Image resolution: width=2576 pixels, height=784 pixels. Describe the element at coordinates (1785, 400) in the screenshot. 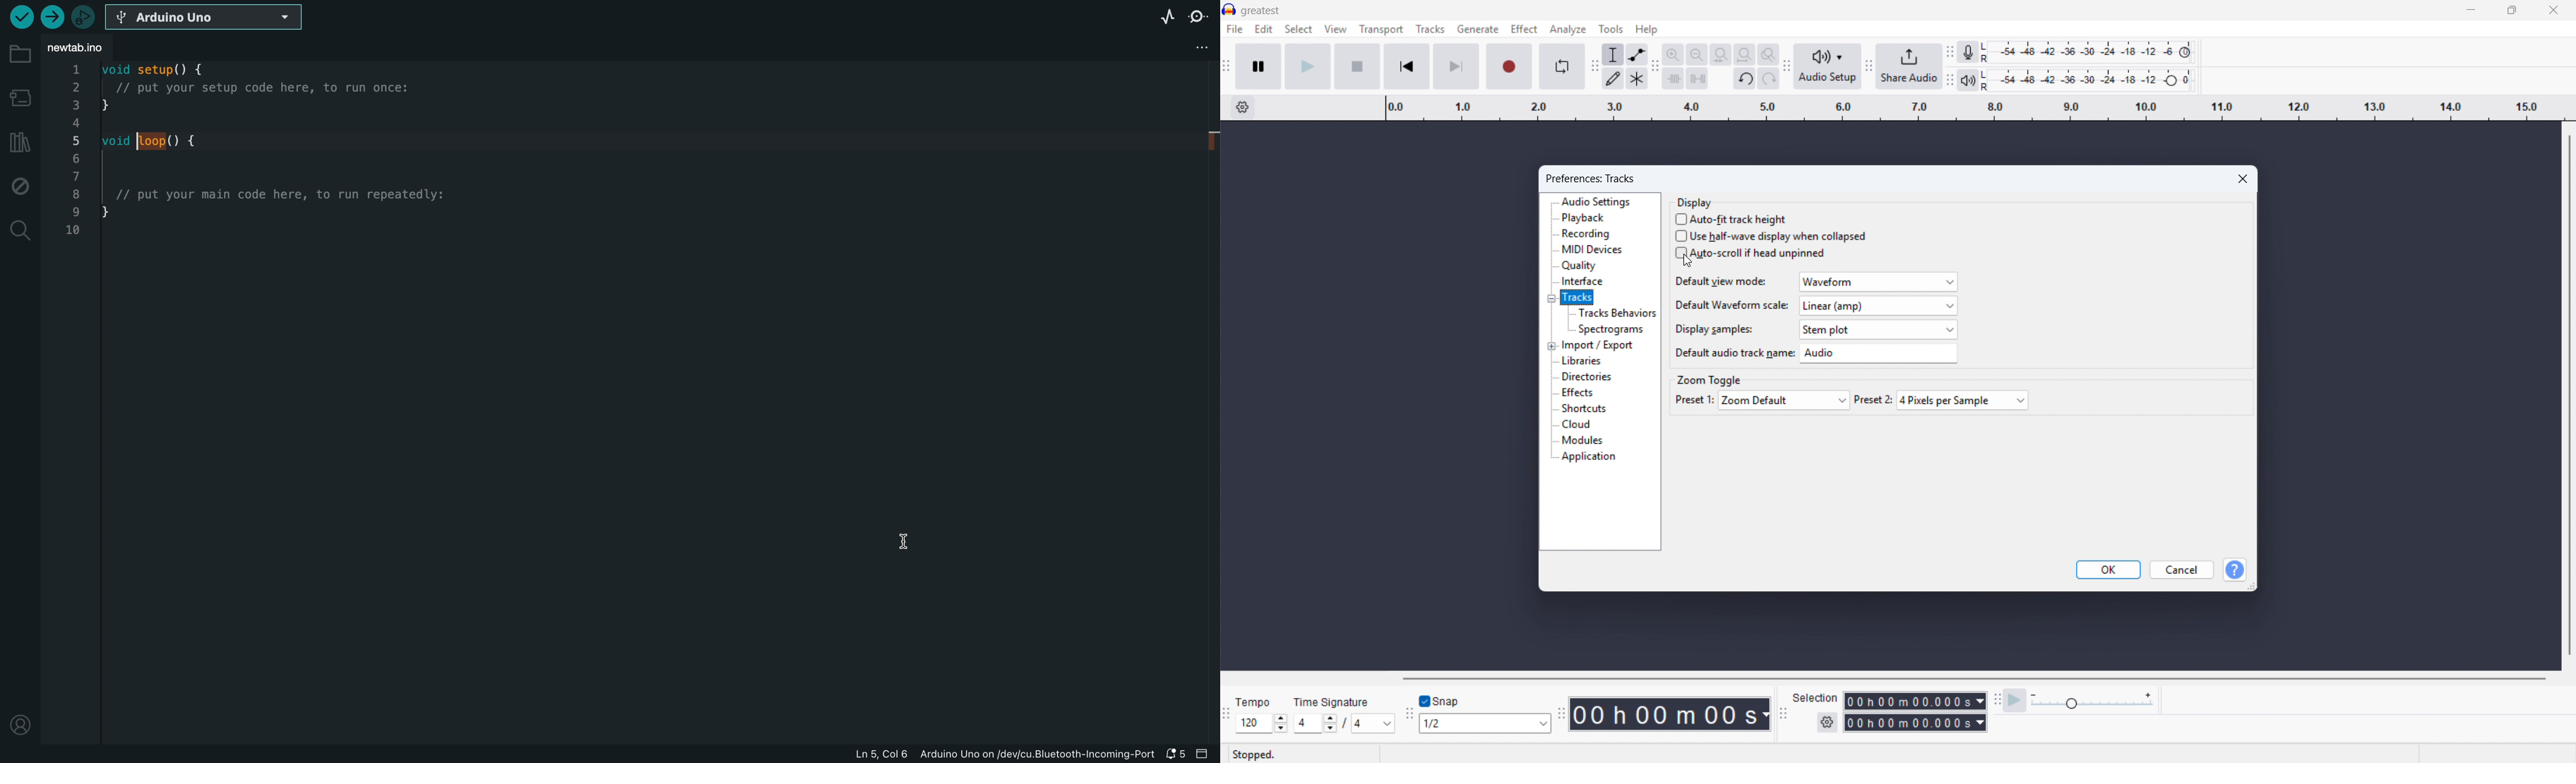

I see `Preset one ` at that location.